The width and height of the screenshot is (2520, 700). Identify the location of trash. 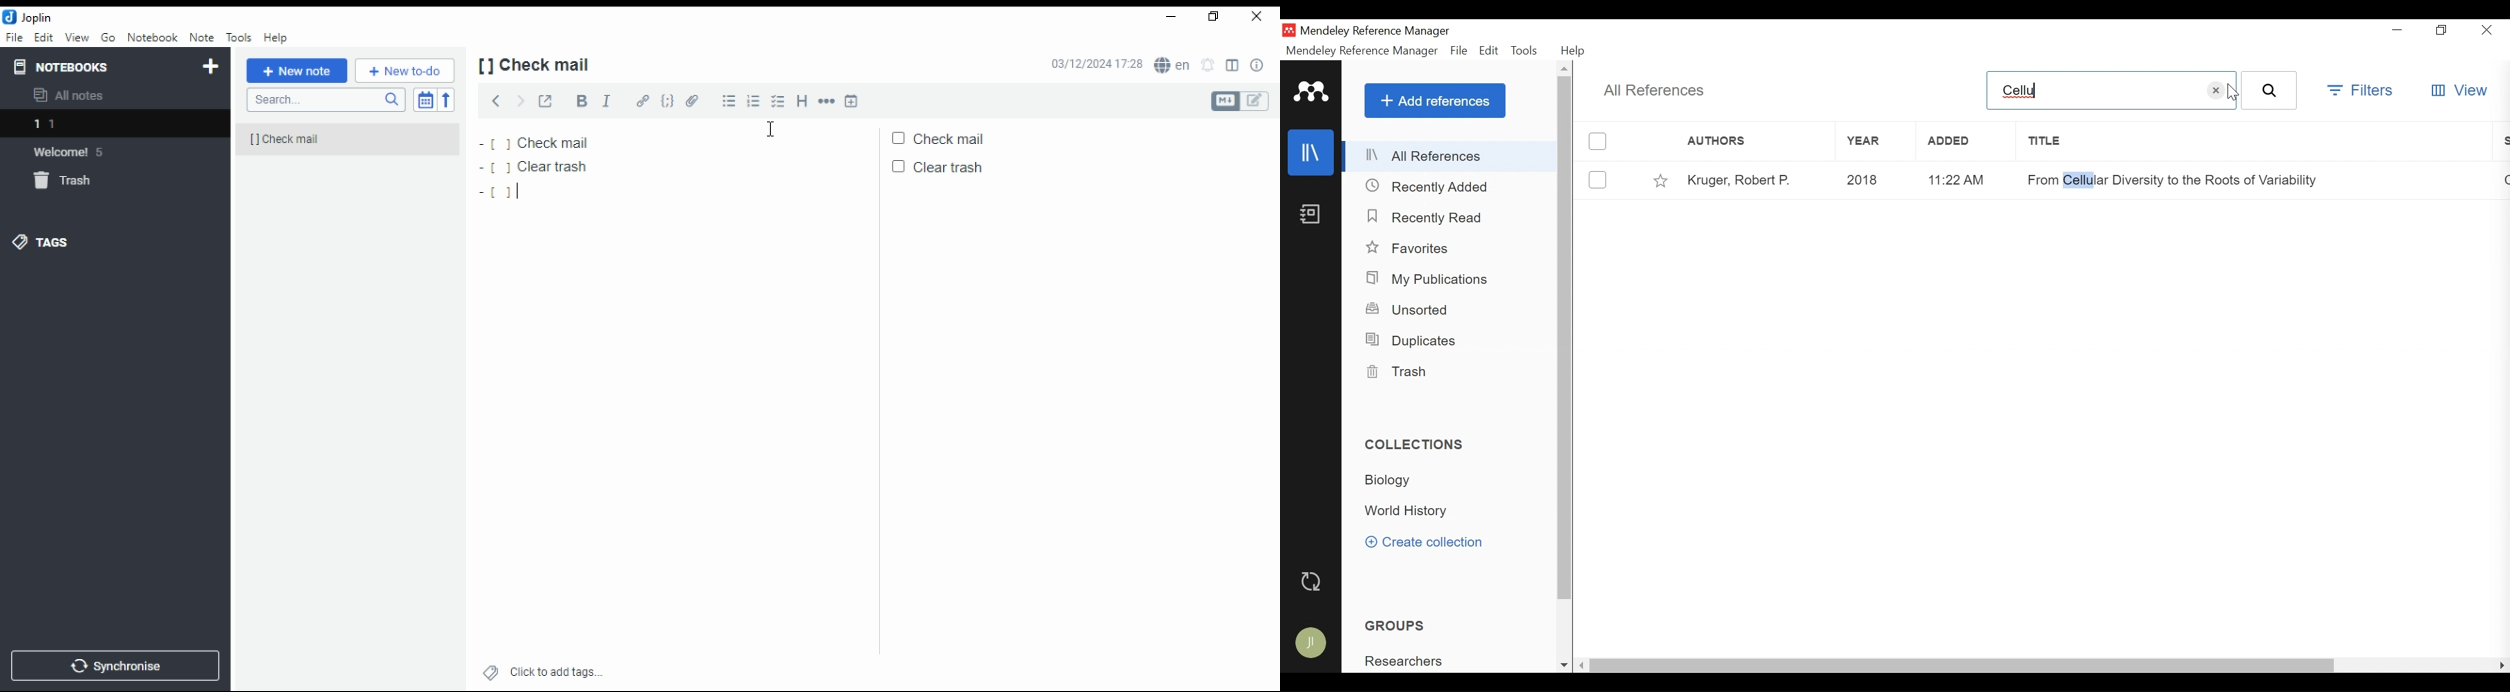
(64, 180).